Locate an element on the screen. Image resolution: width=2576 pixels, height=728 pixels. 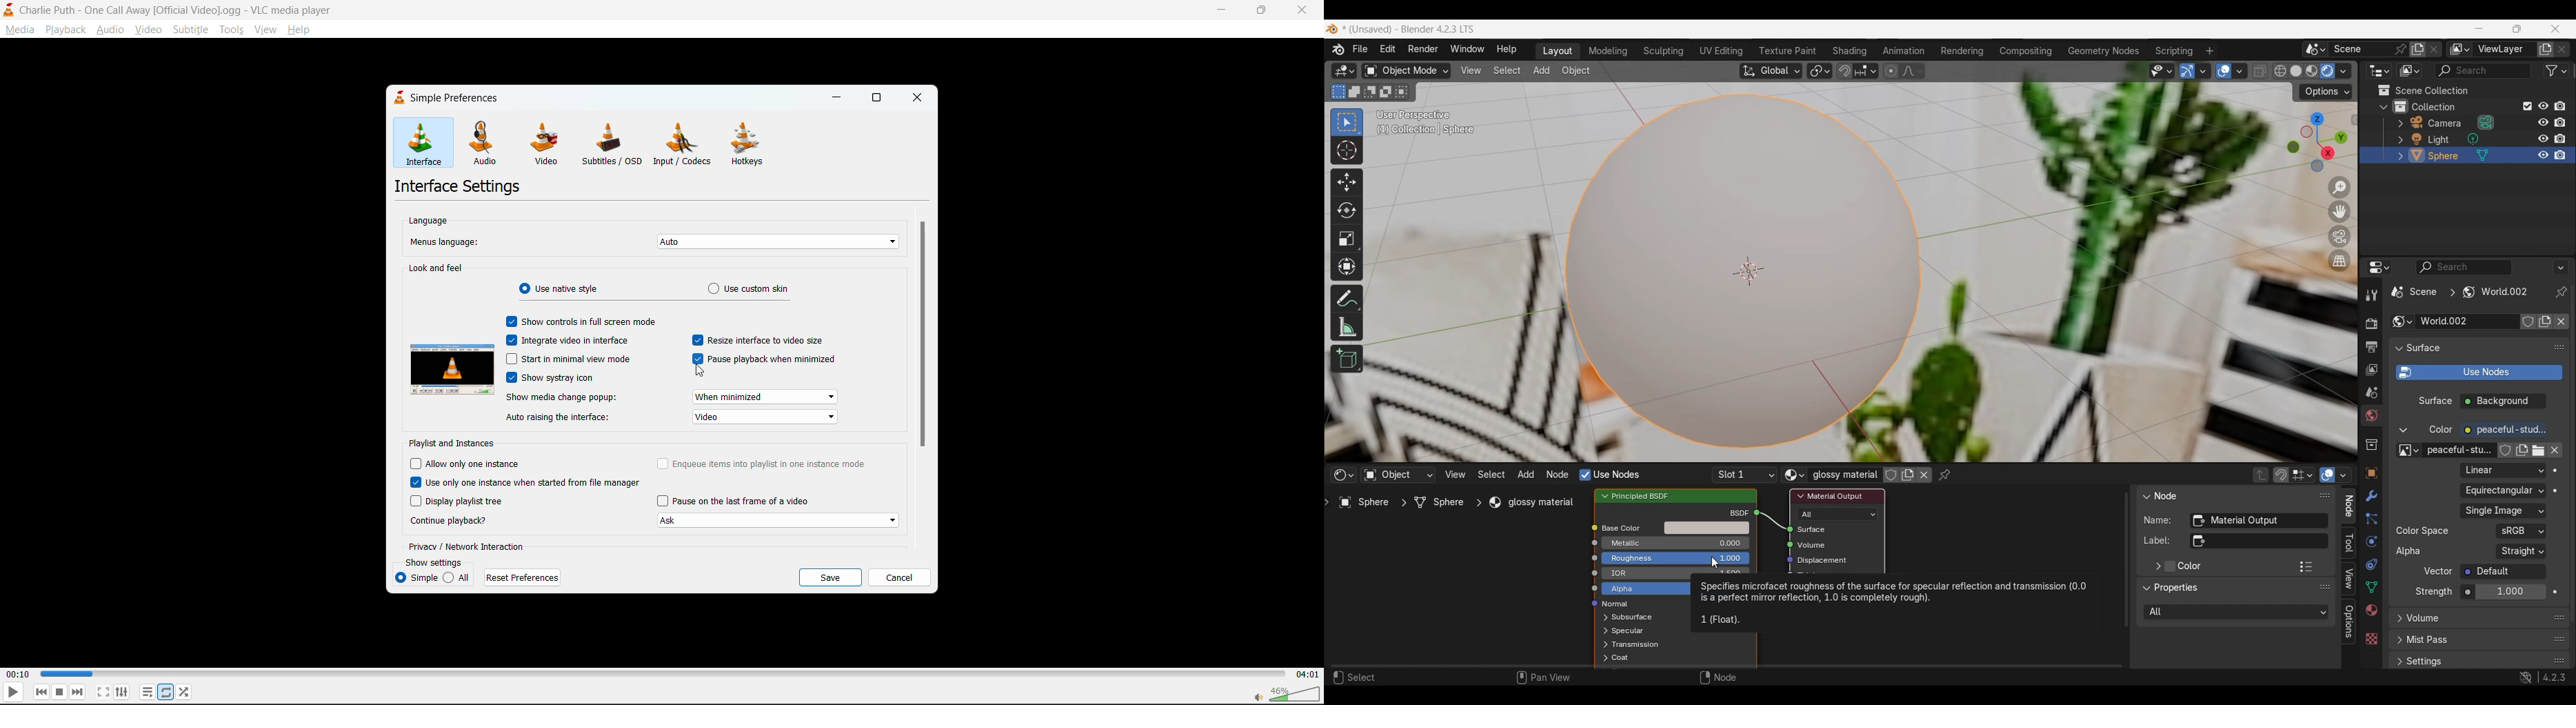
Toggle pin id is located at coordinates (2562, 292).